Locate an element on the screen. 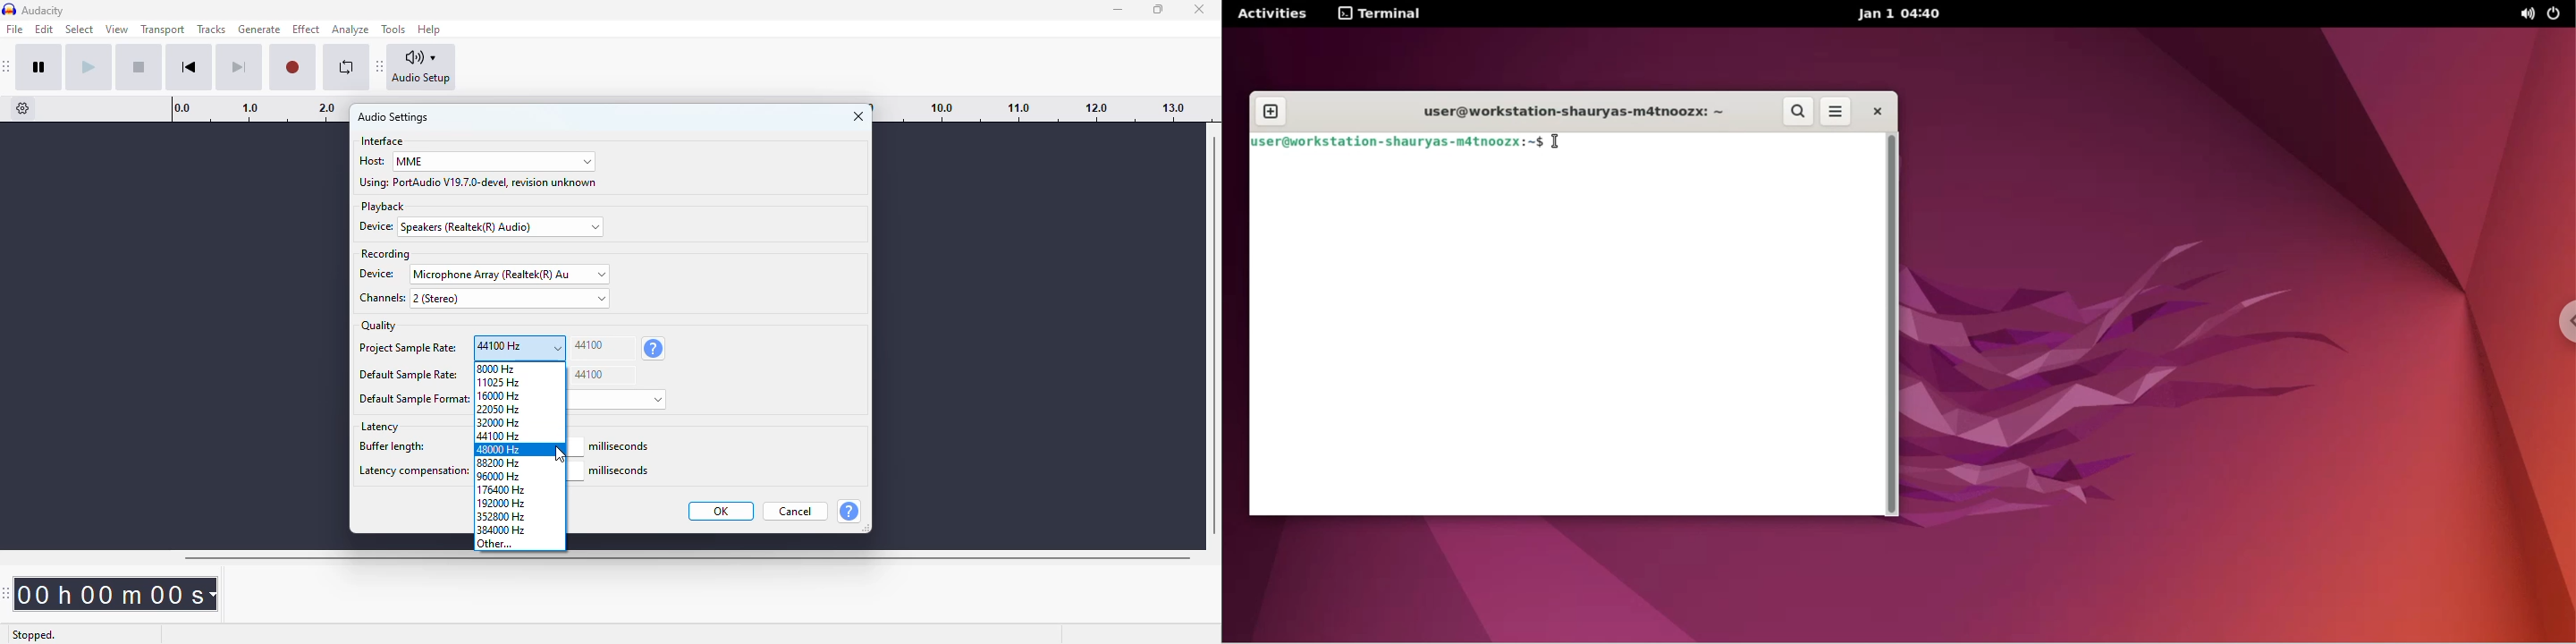 The image size is (2576, 644). close is located at coordinates (858, 116).